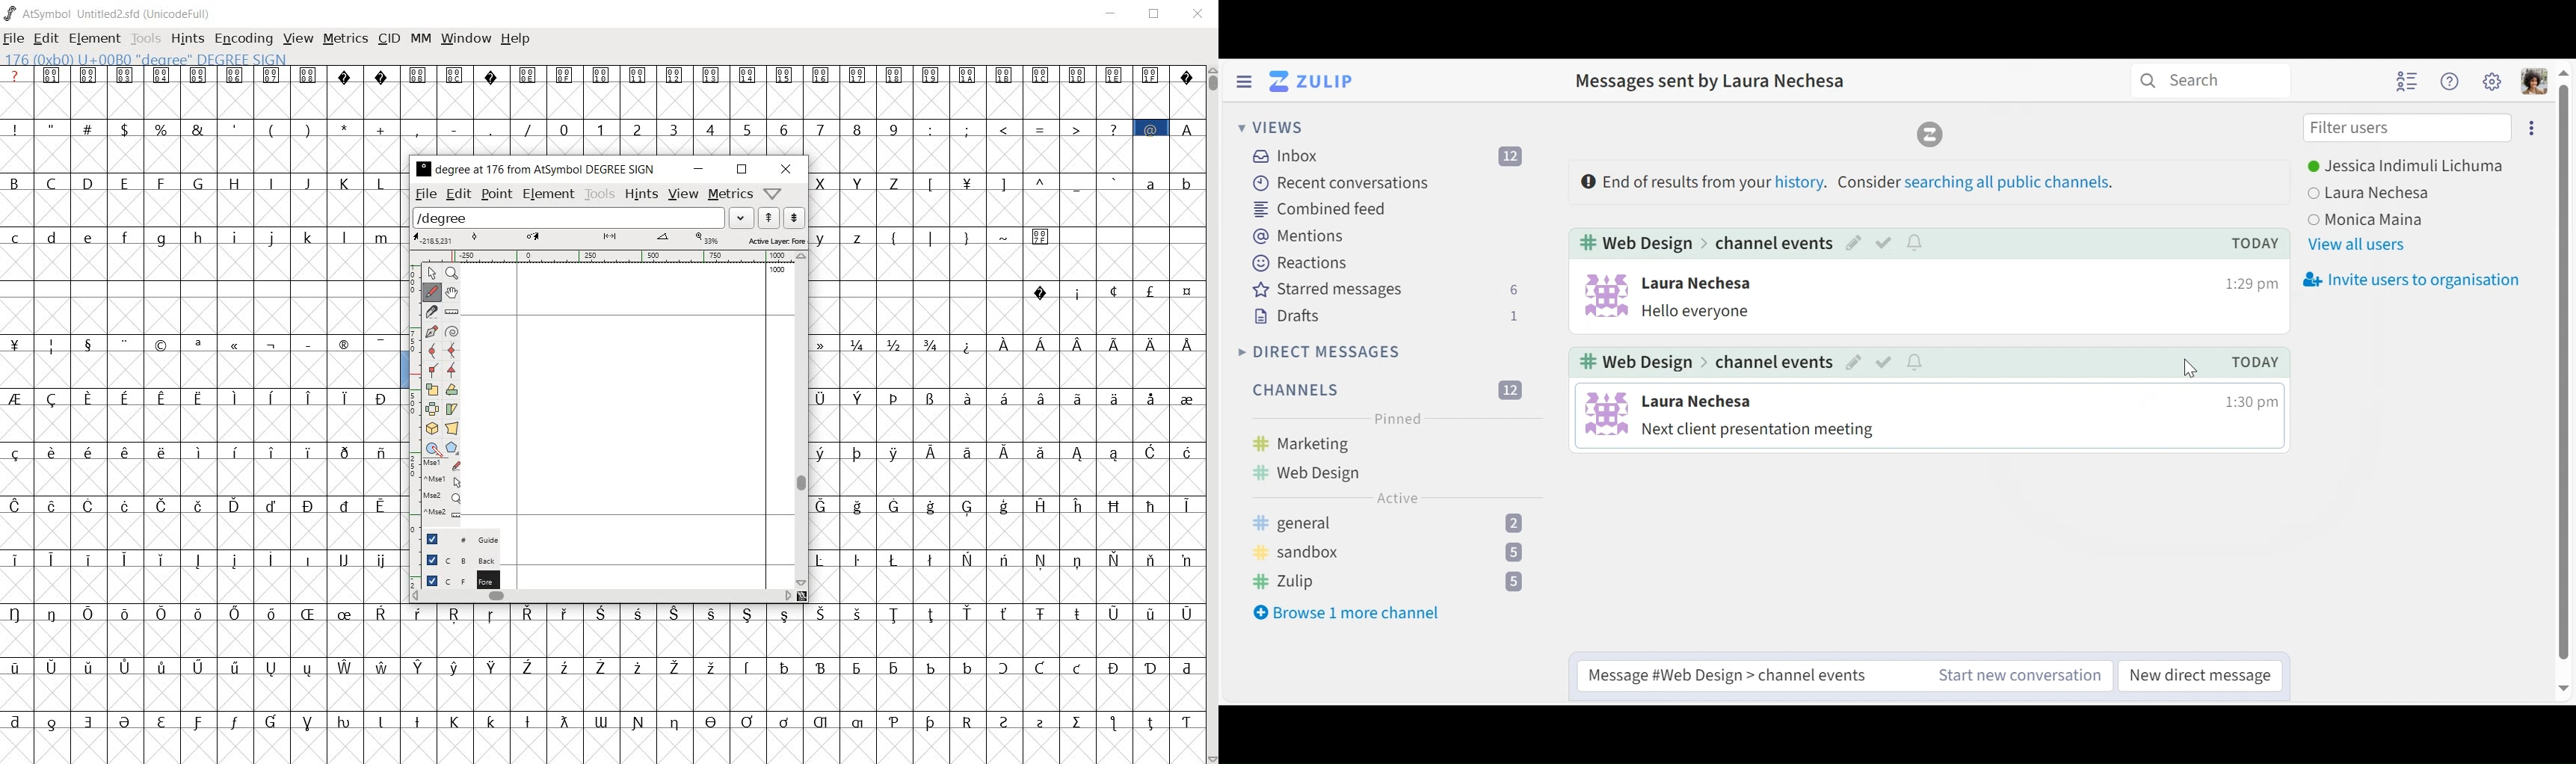  Describe the element at coordinates (768, 218) in the screenshot. I see `show the next word on the list` at that location.